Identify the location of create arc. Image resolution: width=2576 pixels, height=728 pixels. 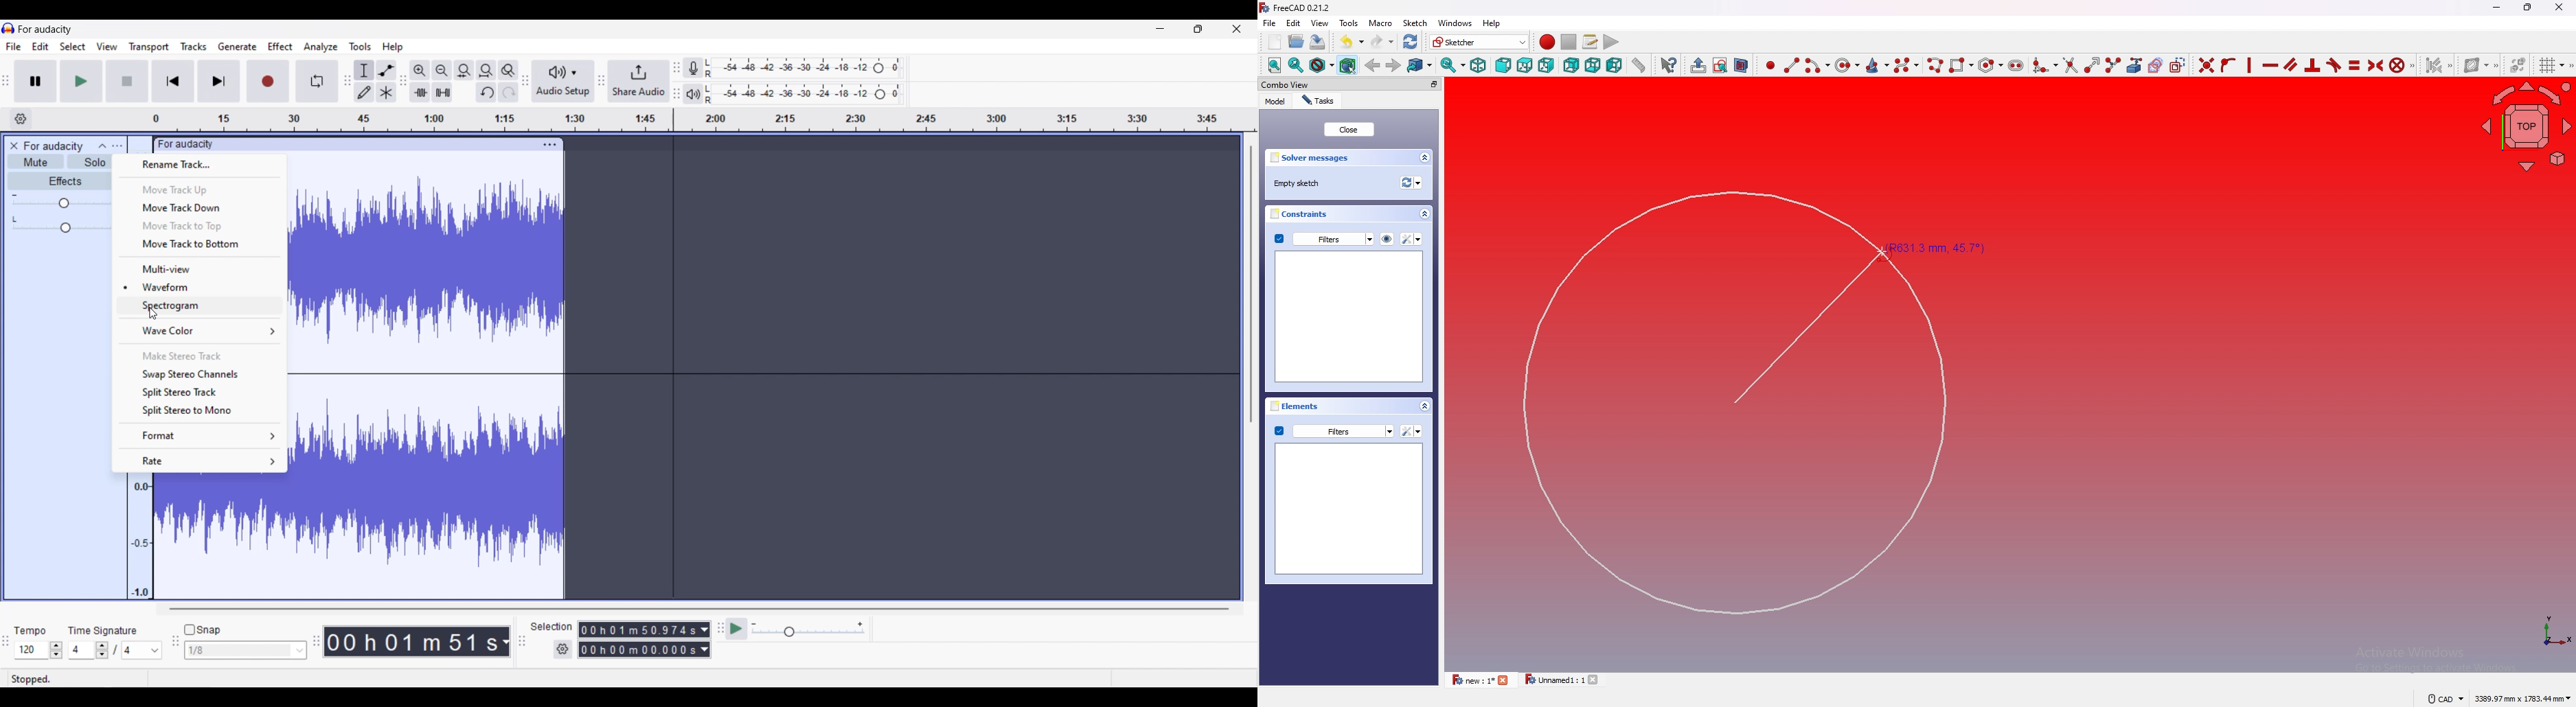
(1816, 65).